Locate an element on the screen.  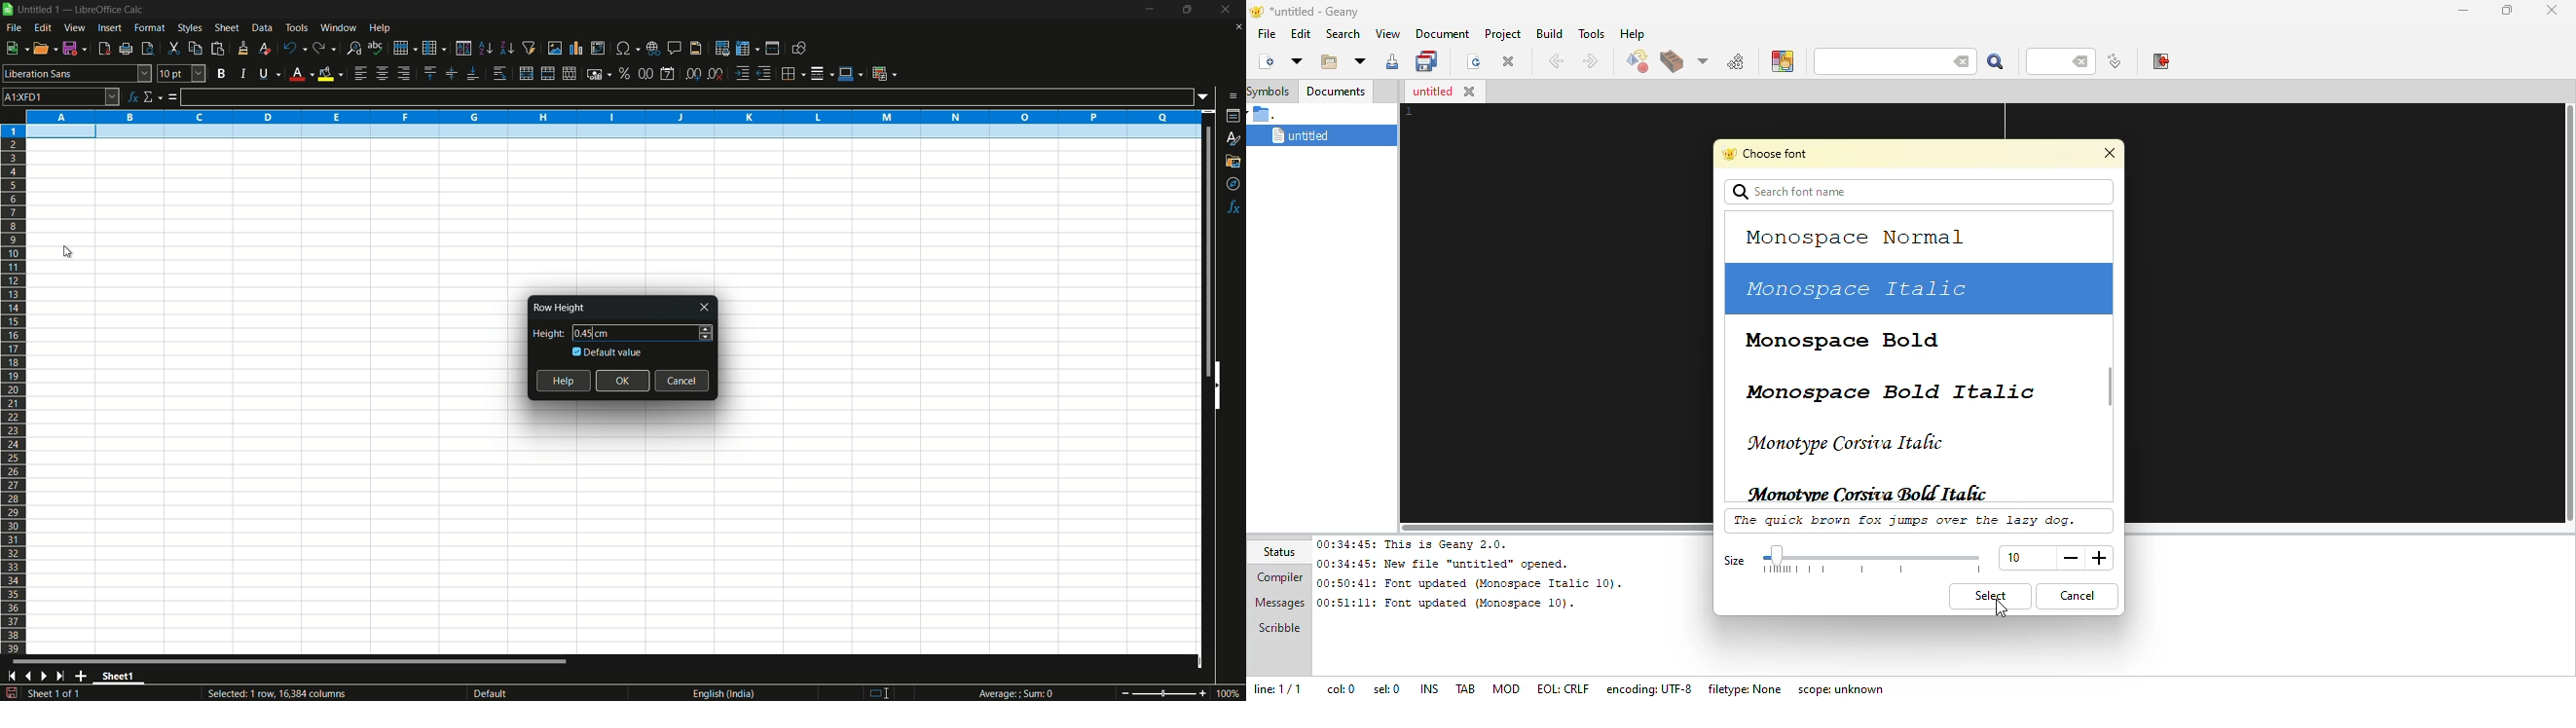
decrease height is located at coordinates (705, 338).